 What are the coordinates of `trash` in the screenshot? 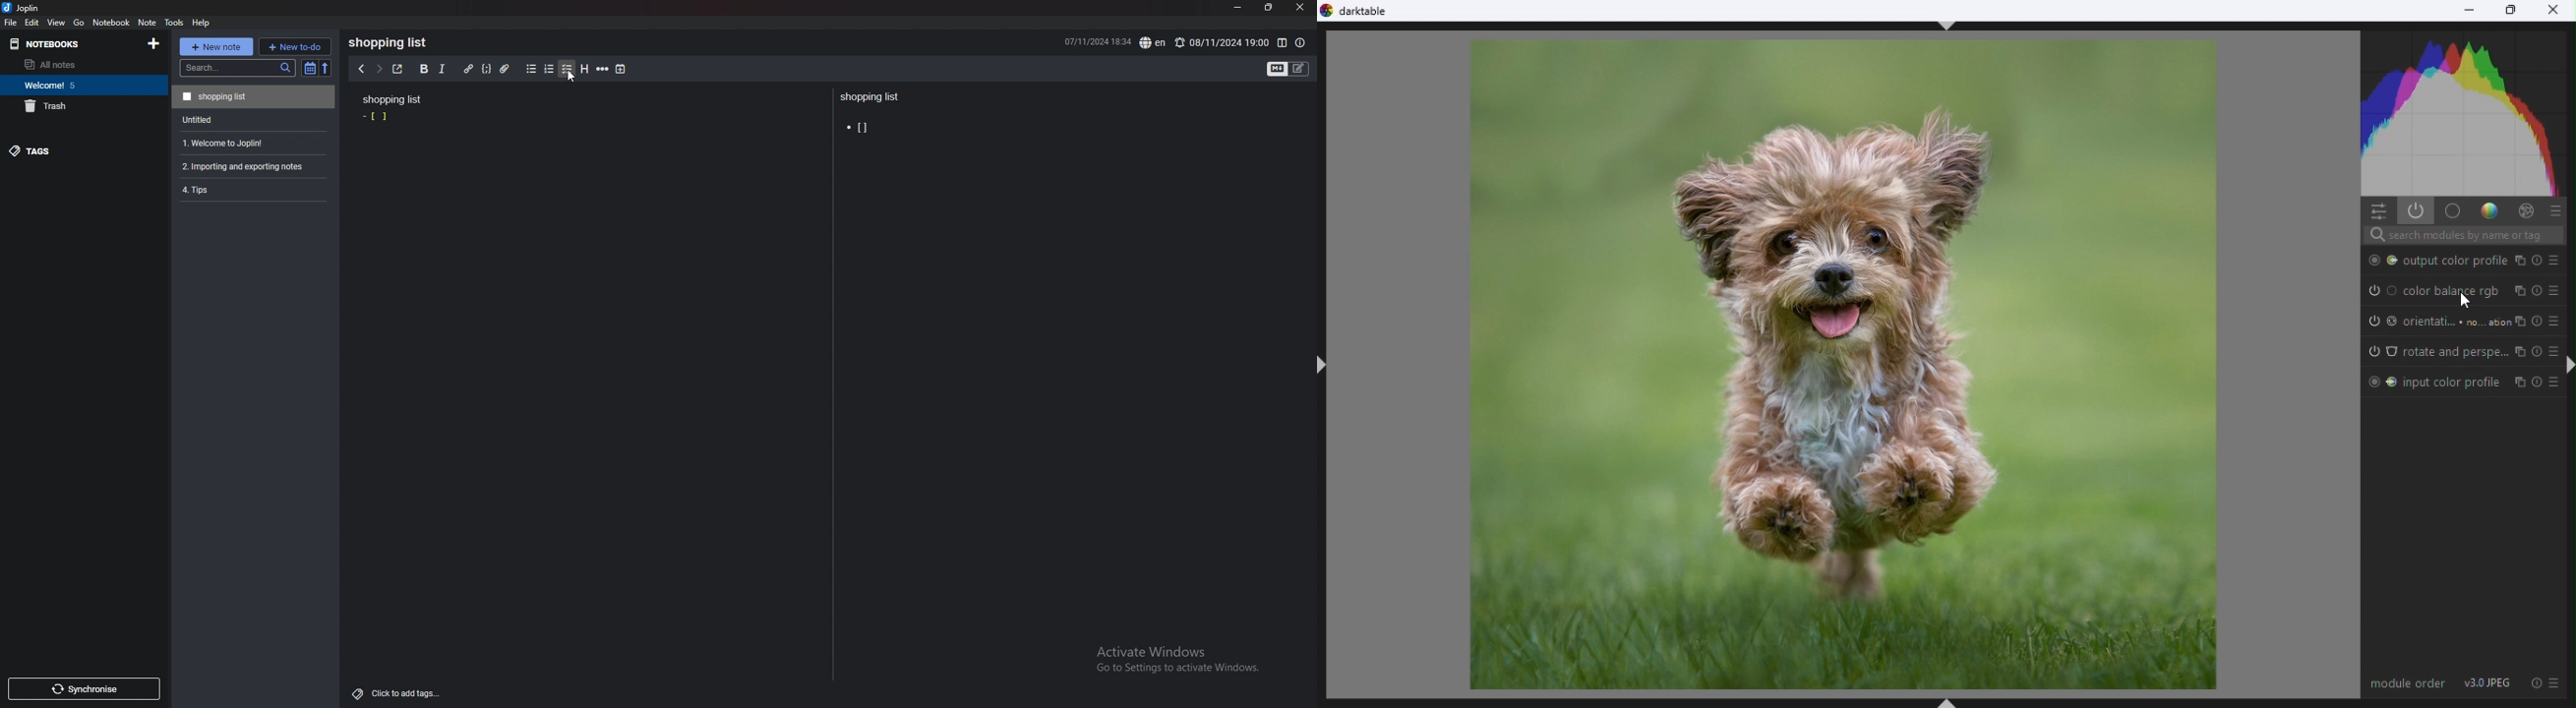 It's located at (81, 106).